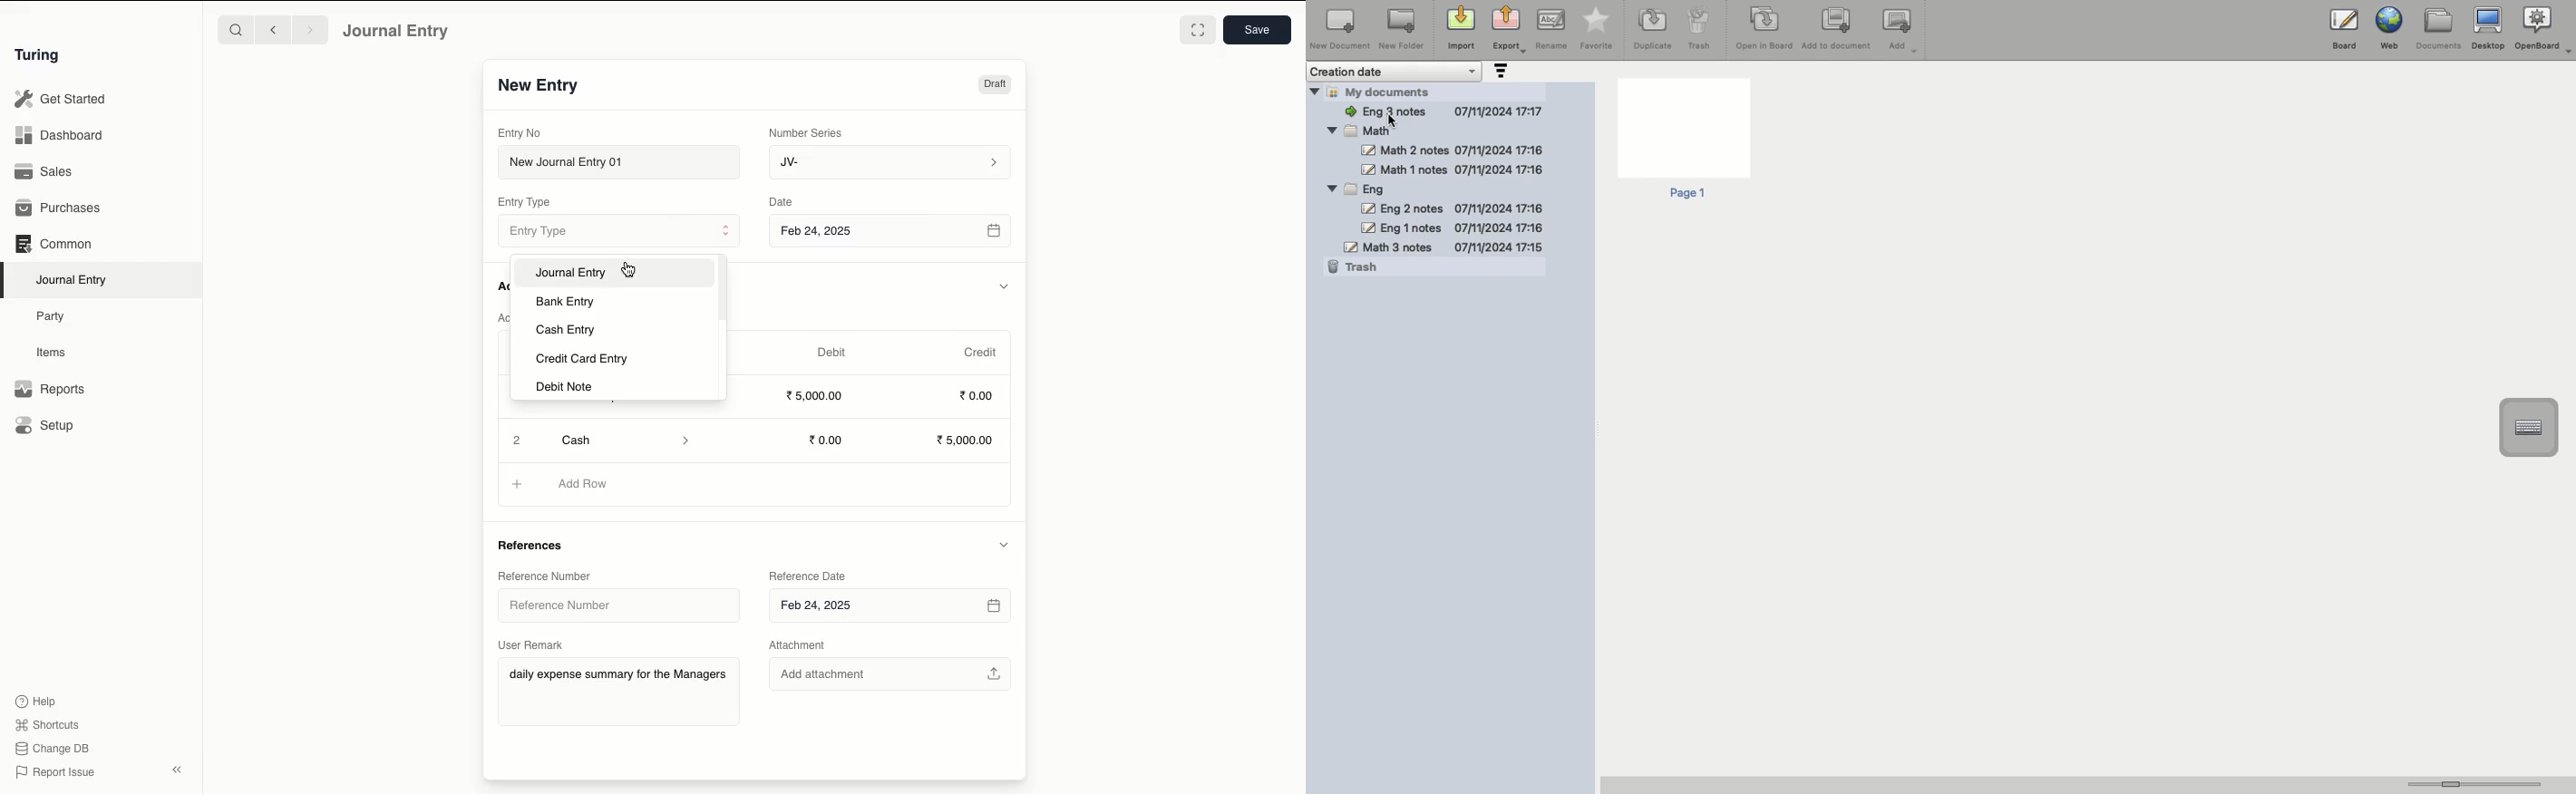 The height and width of the screenshot is (812, 2576). I want to click on Entry Type, so click(618, 230).